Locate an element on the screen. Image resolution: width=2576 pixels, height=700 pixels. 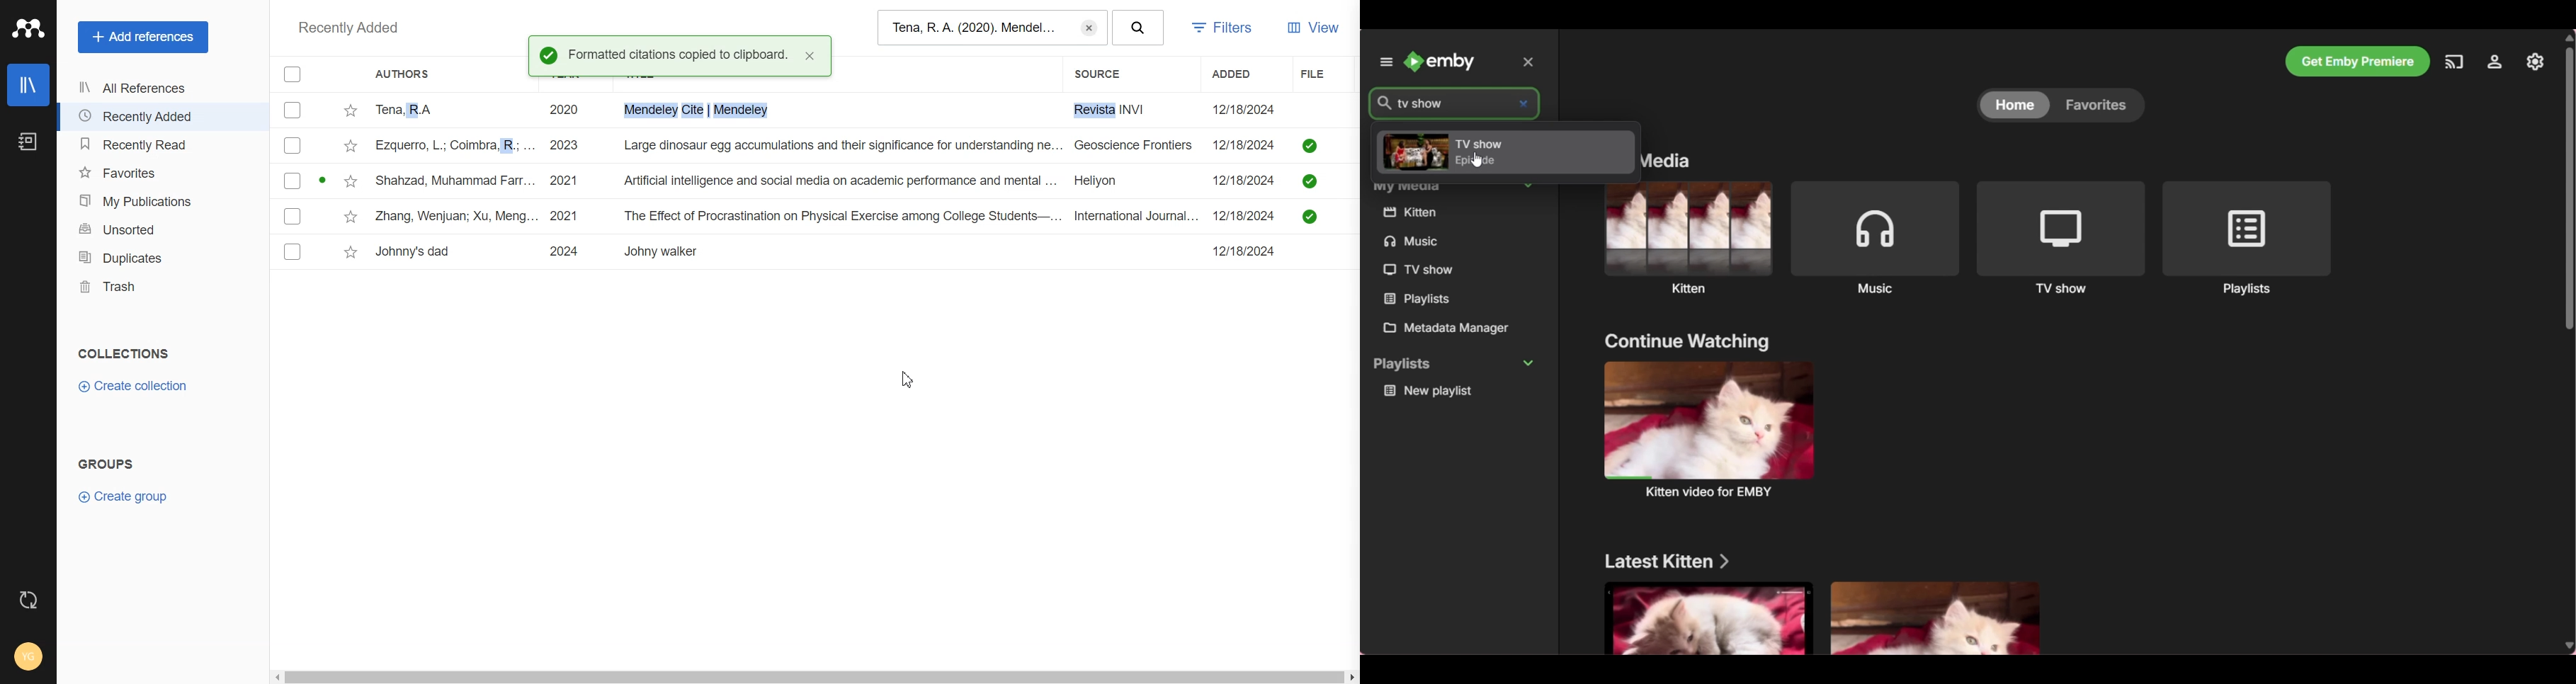
Search is located at coordinates (1137, 26).